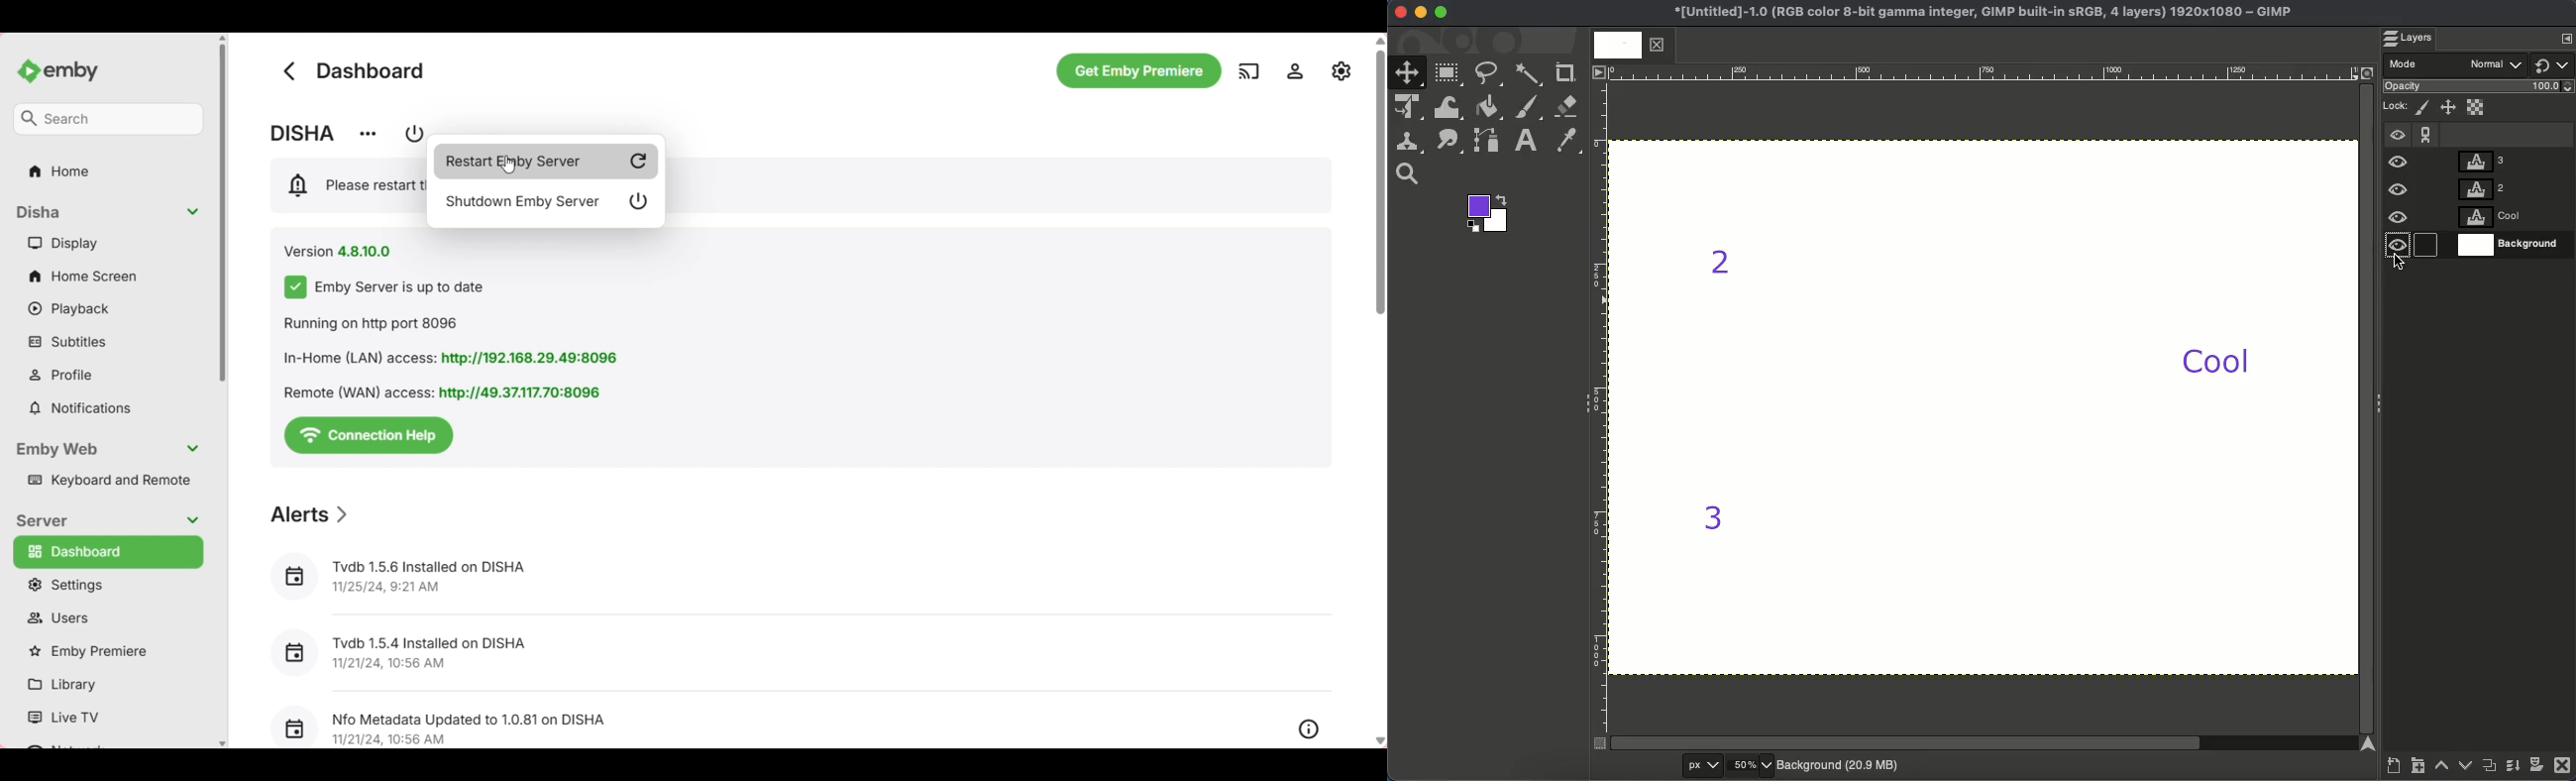  I want to click on Lock pixels, so click(2424, 108).